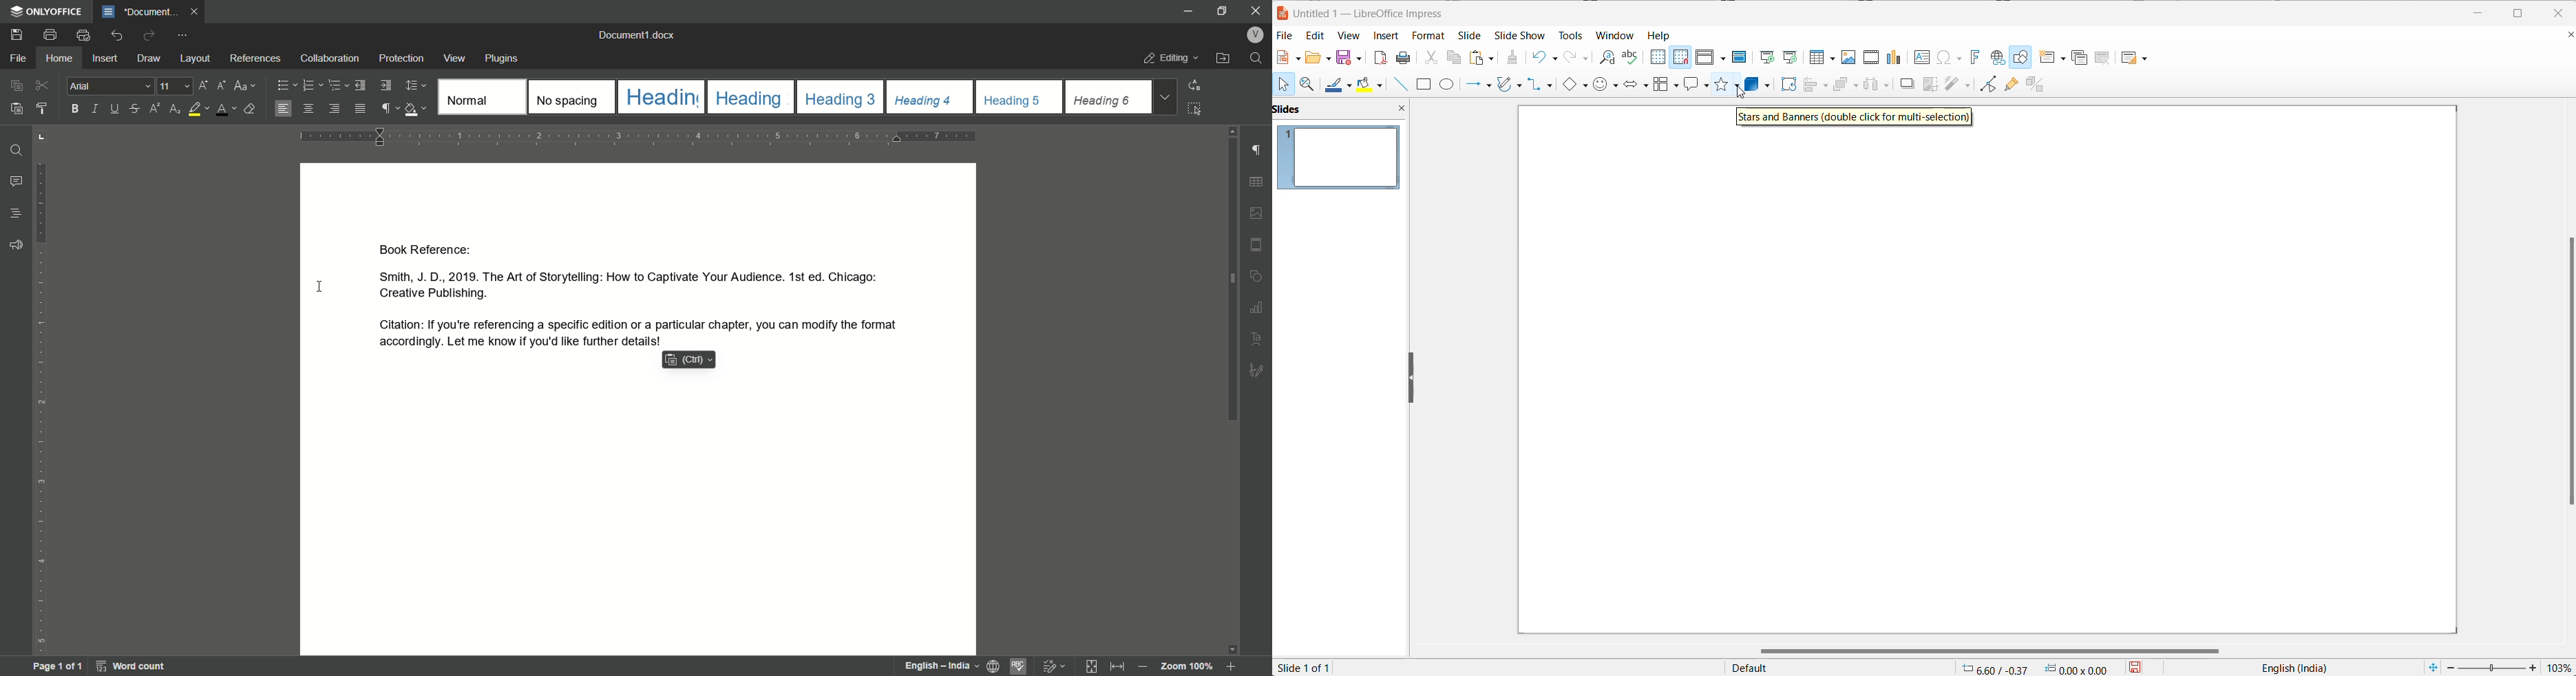 This screenshot has height=700, width=2576. What do you see at coordinates (1186, 11) in the screenshot?
I see `hide window` at bounding box center [1186, 11].